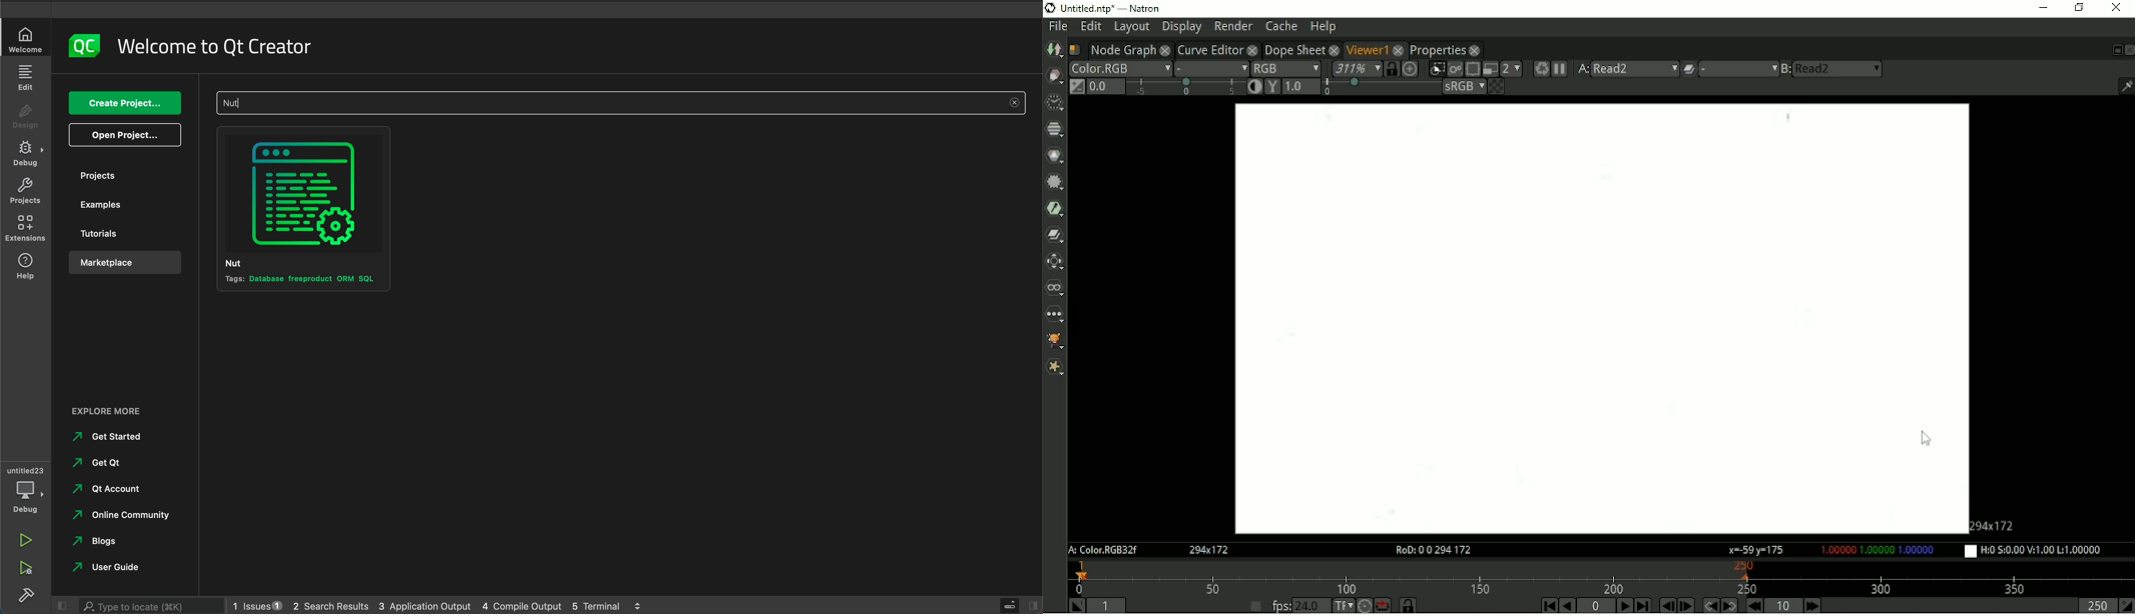 Image resolution: width=2156 pixels, height=616 pixels. Describe the element at coordinates (24, 192) in the screenshot. I see `projects` at that location.